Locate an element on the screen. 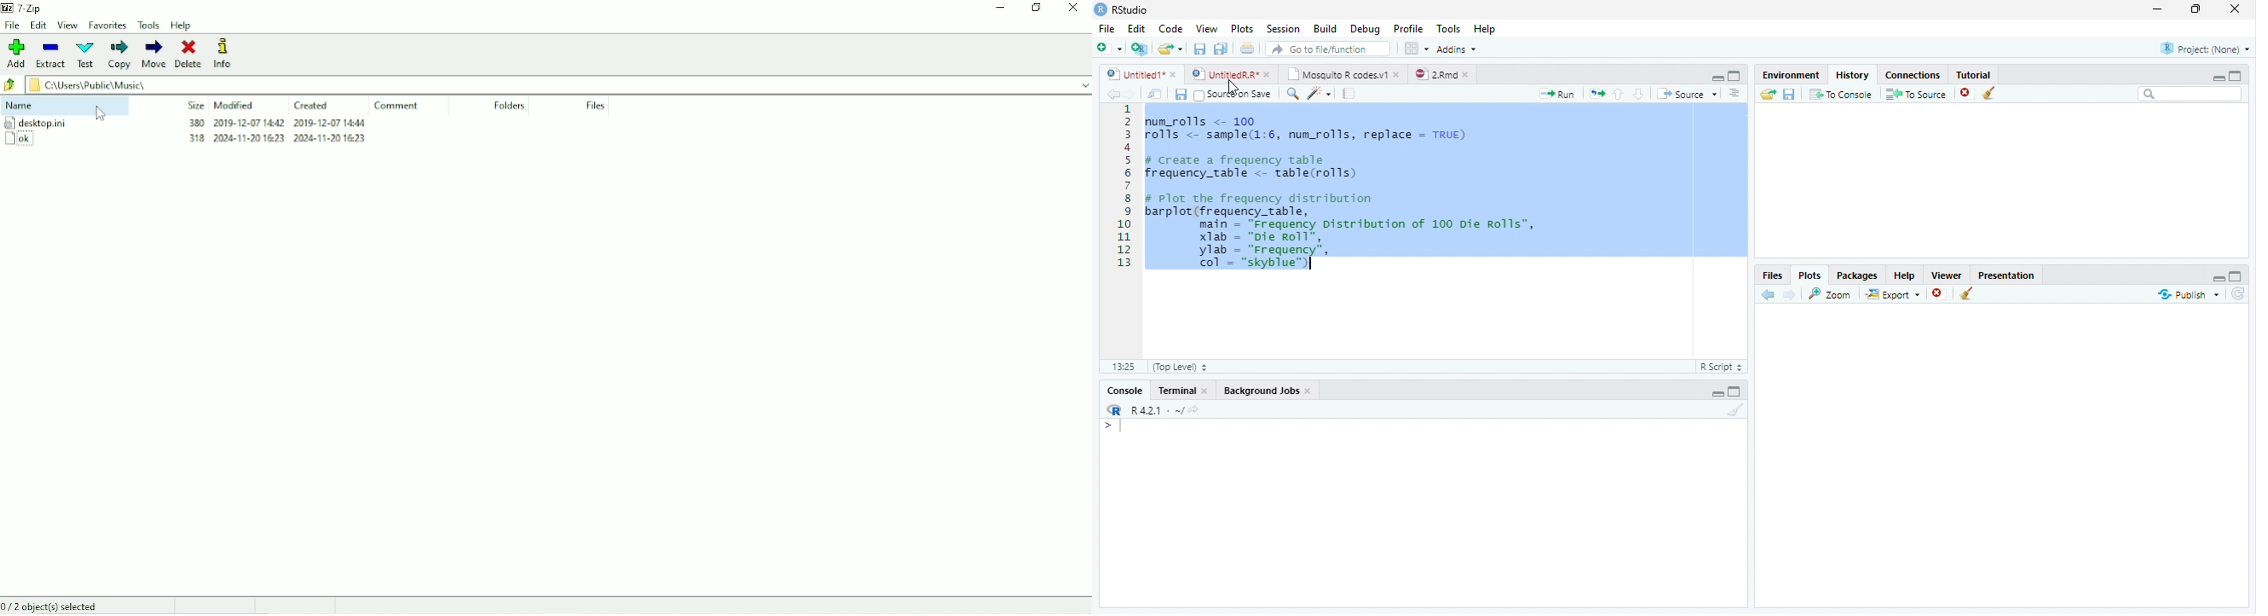 The width and height of the screenshot is (2268, 616). Environment is located at coordinates (1792, 74).